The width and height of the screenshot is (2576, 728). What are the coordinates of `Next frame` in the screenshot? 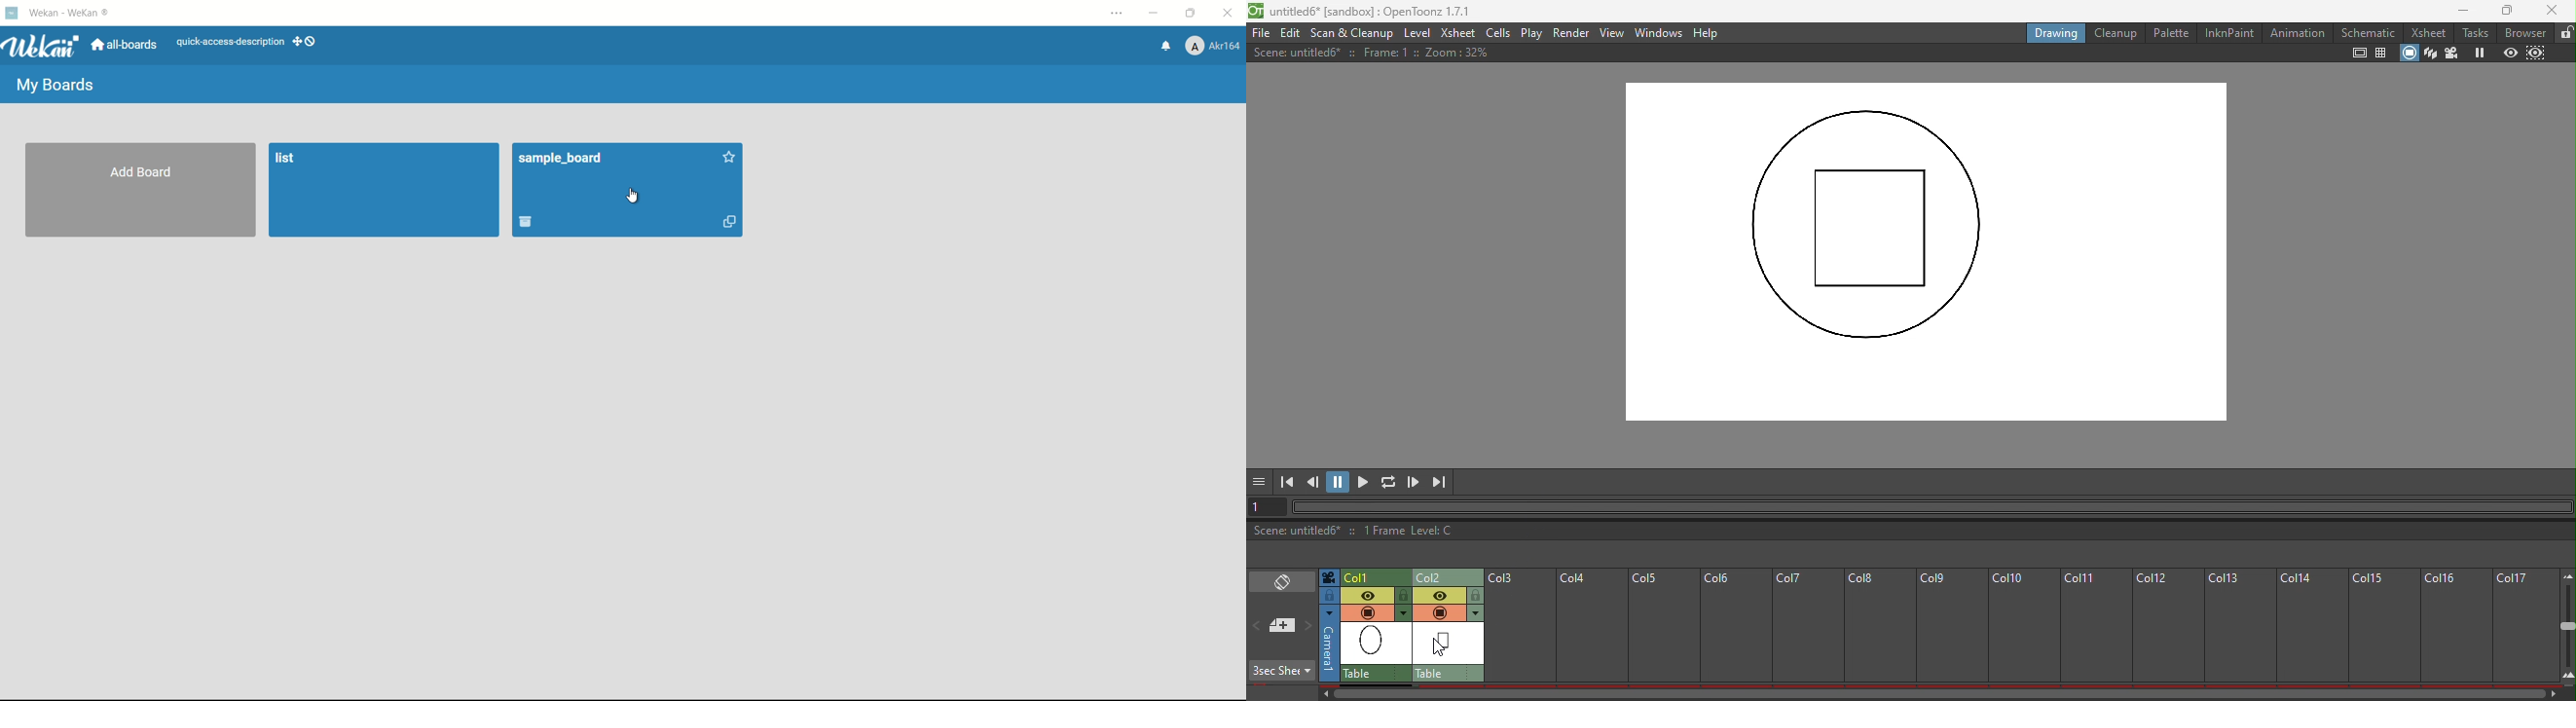 It's located at (1414, 483).